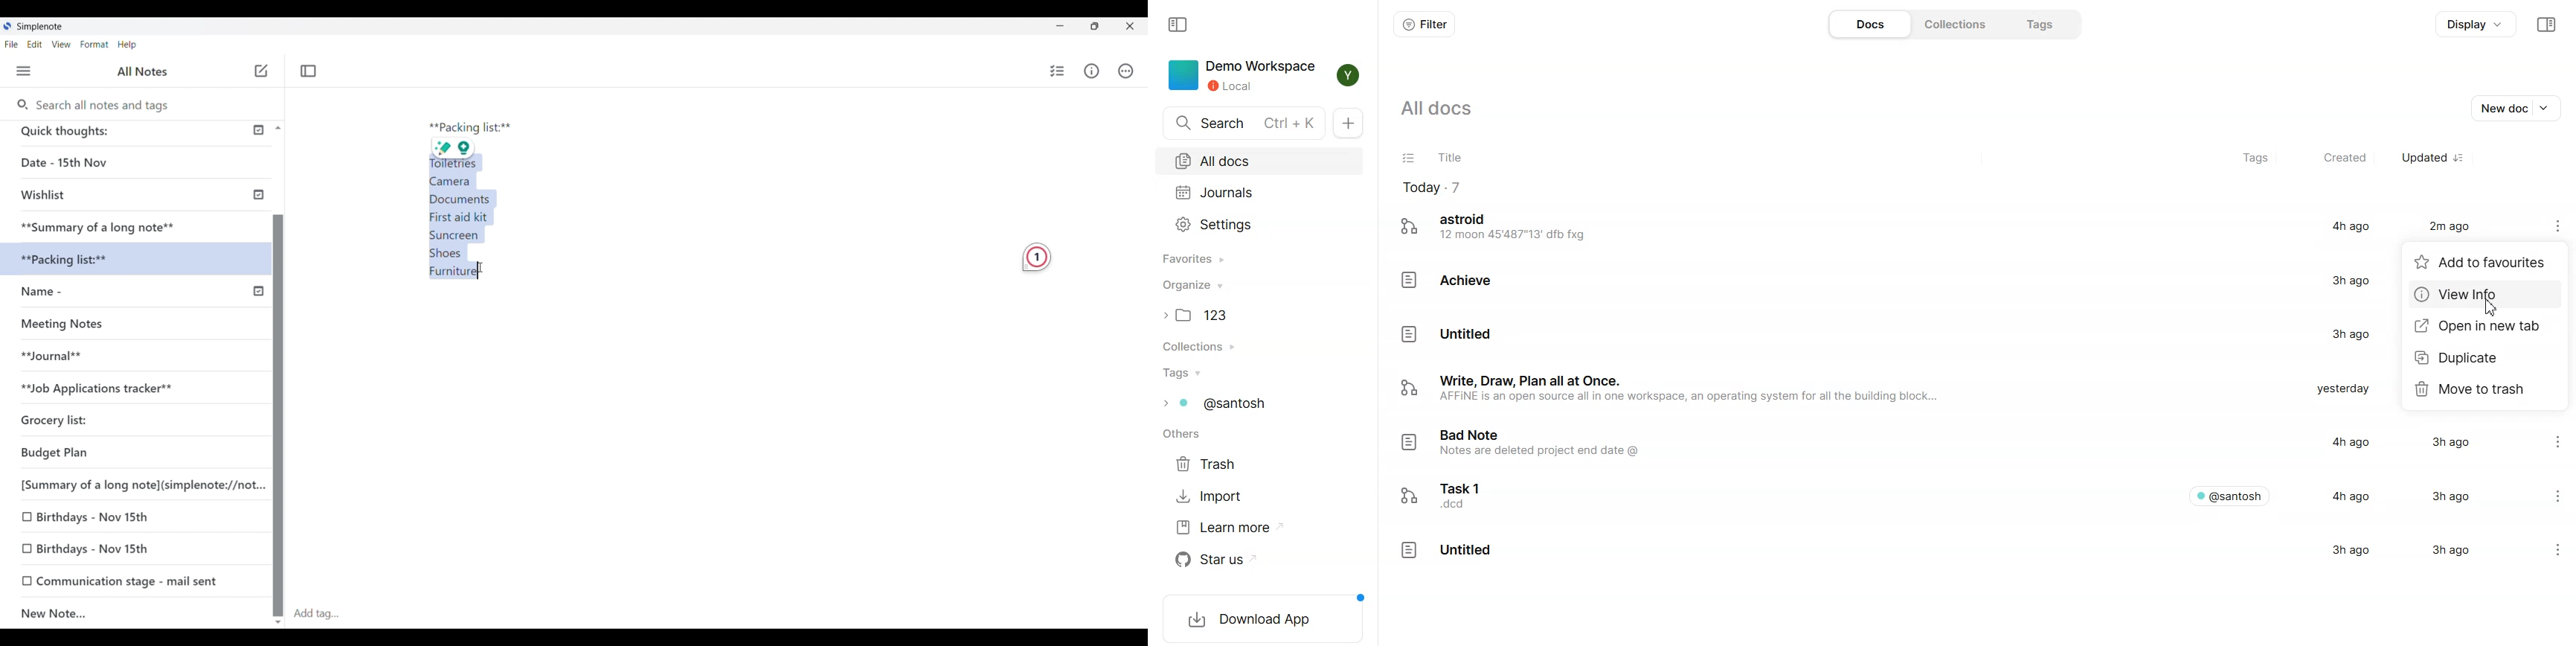 Image resolution: width=2576 pixels, height=672 pixels. Describe the element at coordinates (7, 26) in the screenshot. I see `Software logo` at that location.